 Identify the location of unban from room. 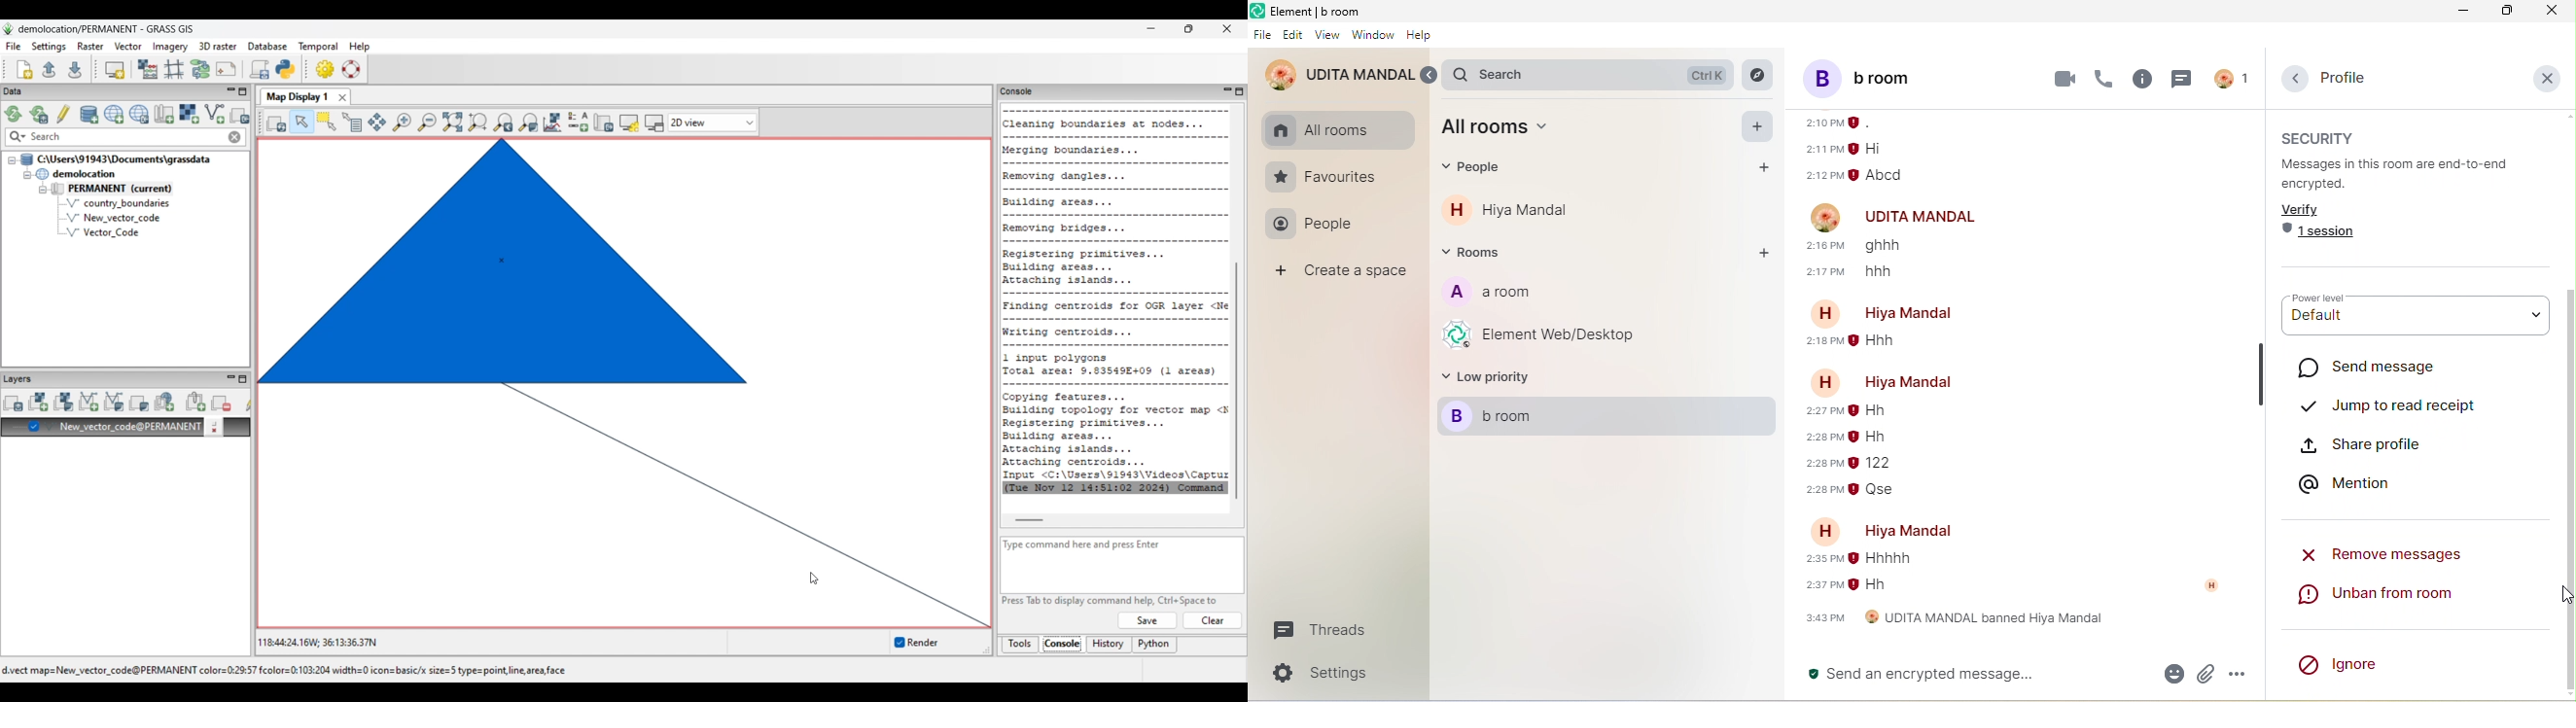
(2406, 598).